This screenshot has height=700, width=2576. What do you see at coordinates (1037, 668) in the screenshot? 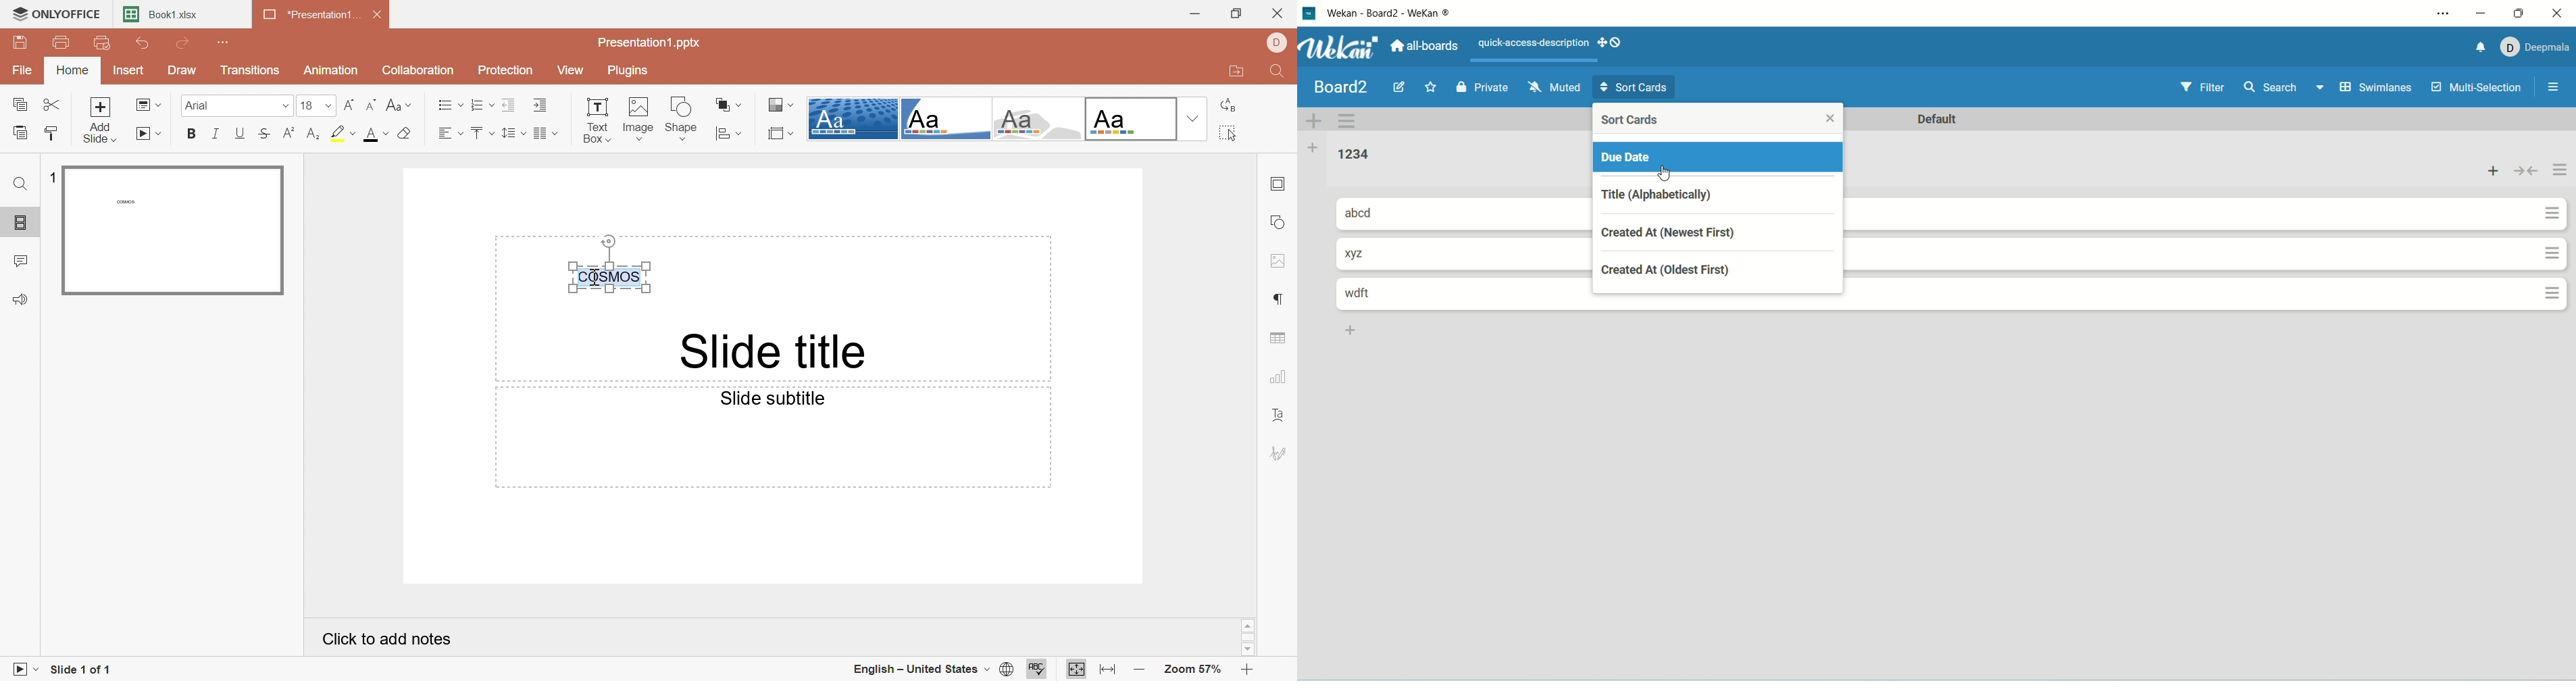
I see `Check spelling` at bounding box center [1037, 668].